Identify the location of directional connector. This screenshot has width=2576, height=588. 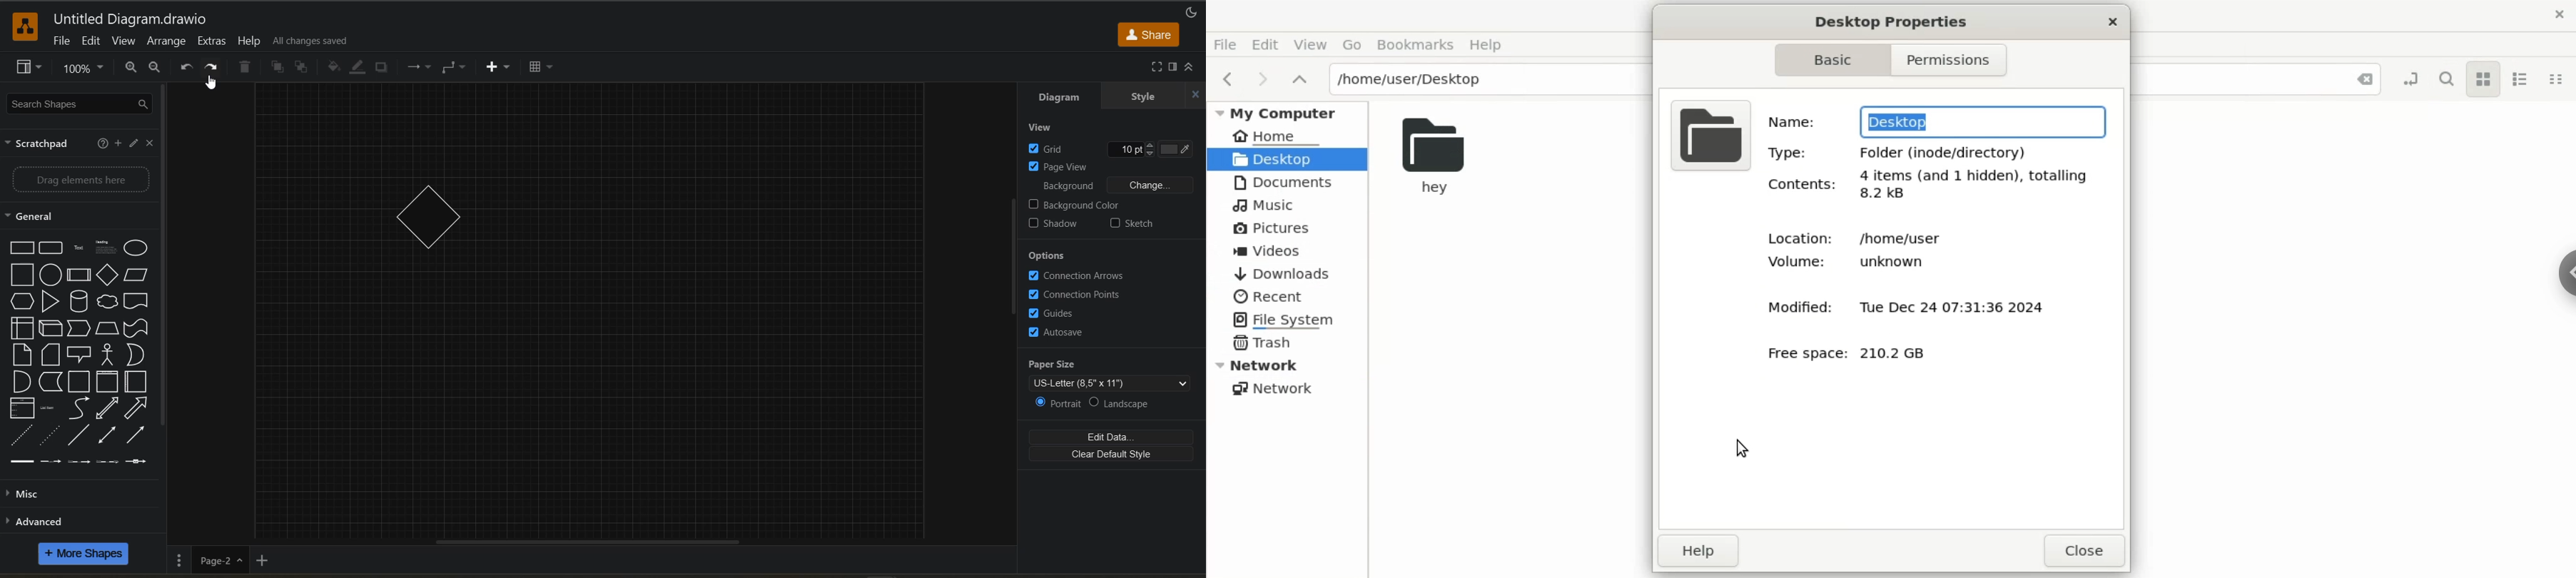
(135, 435).